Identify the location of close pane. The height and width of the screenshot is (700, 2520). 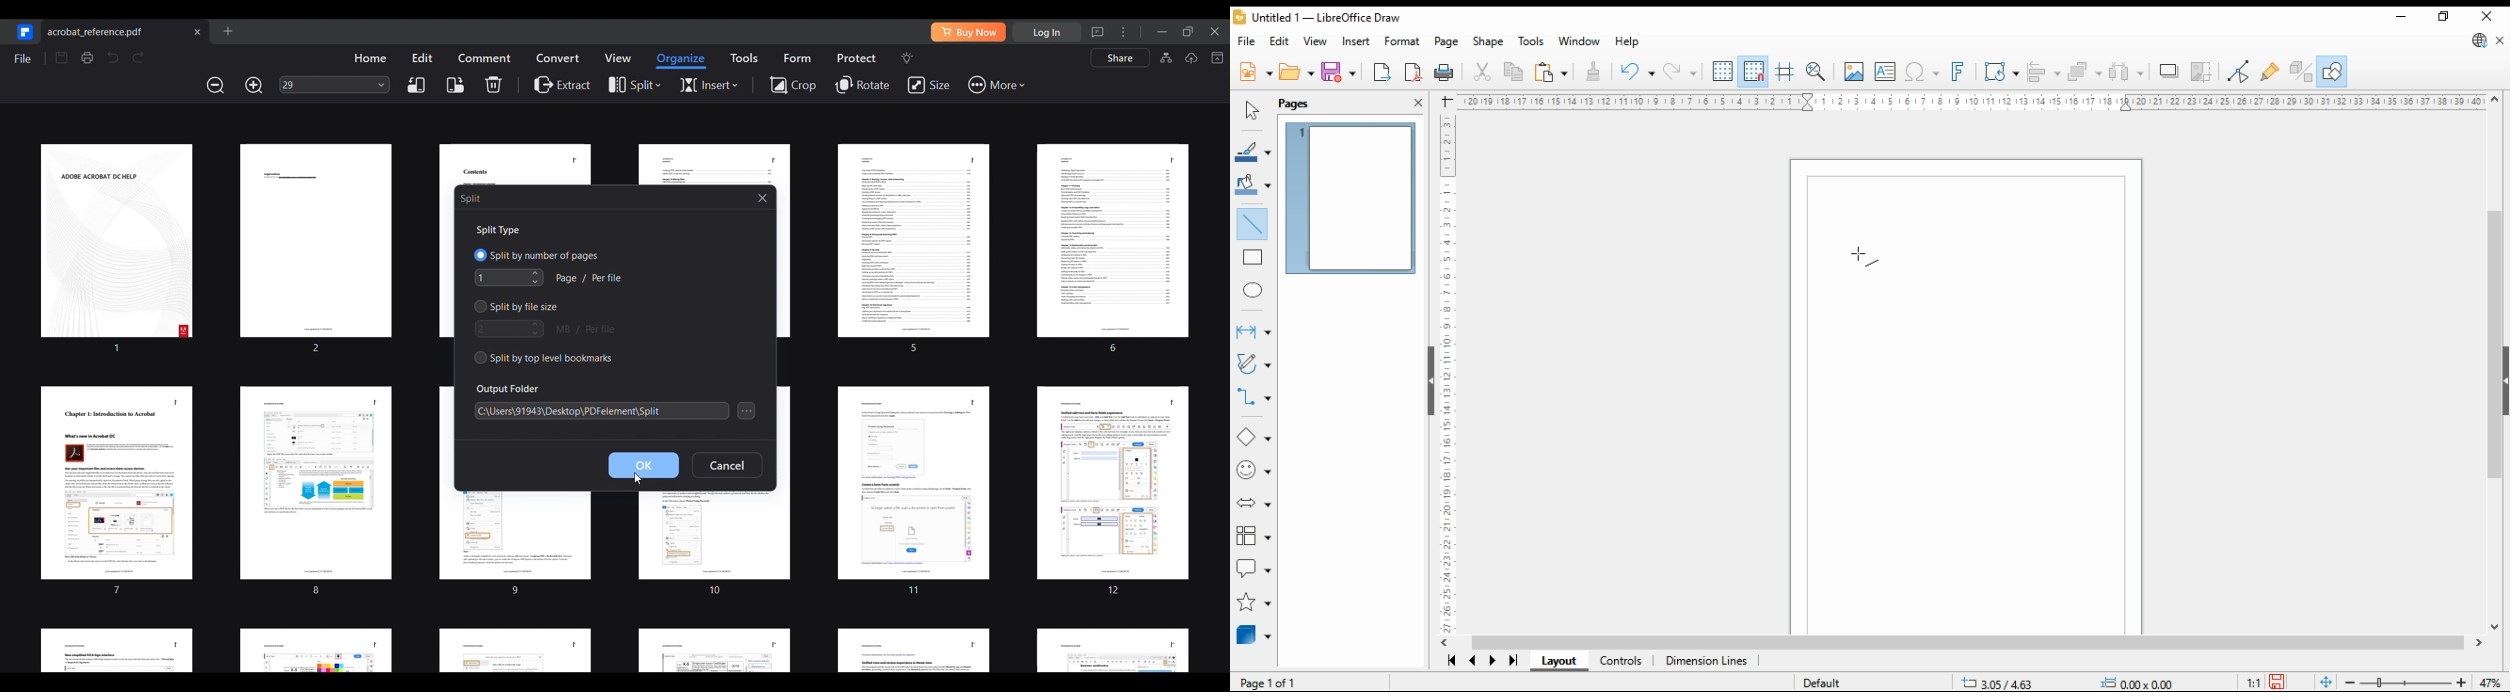
(1417, 101).